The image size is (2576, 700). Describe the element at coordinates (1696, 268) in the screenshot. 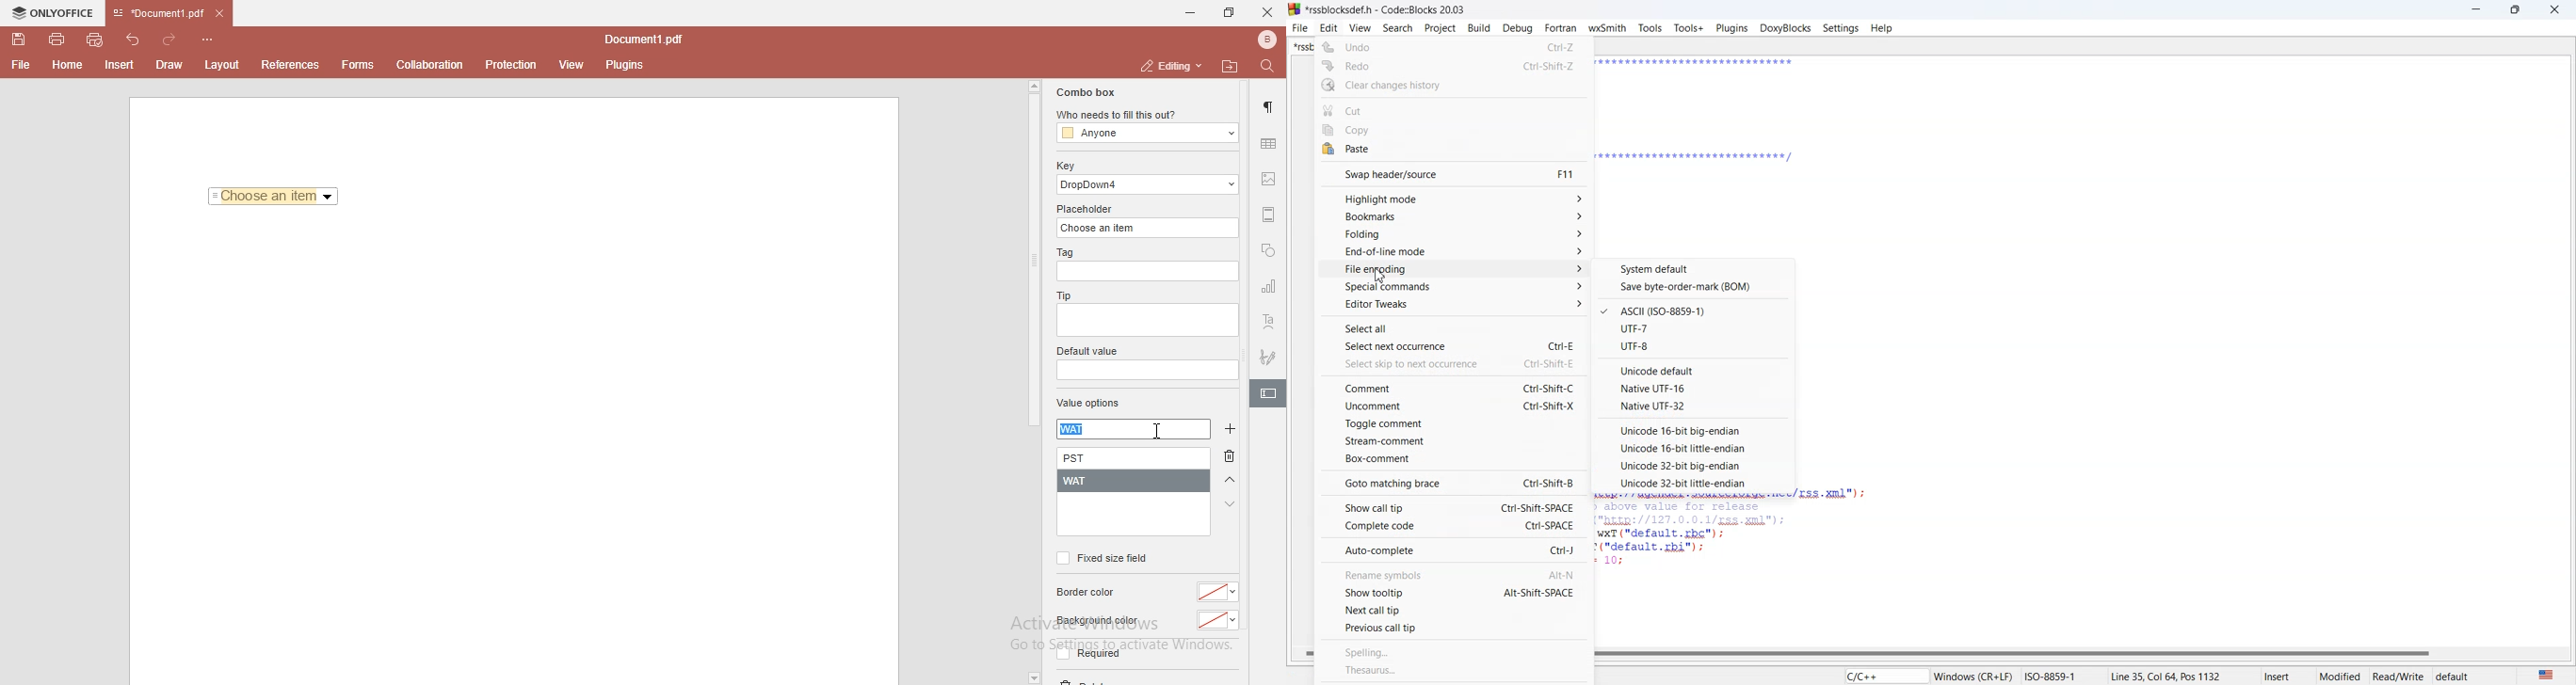

I see `System default` at that location.